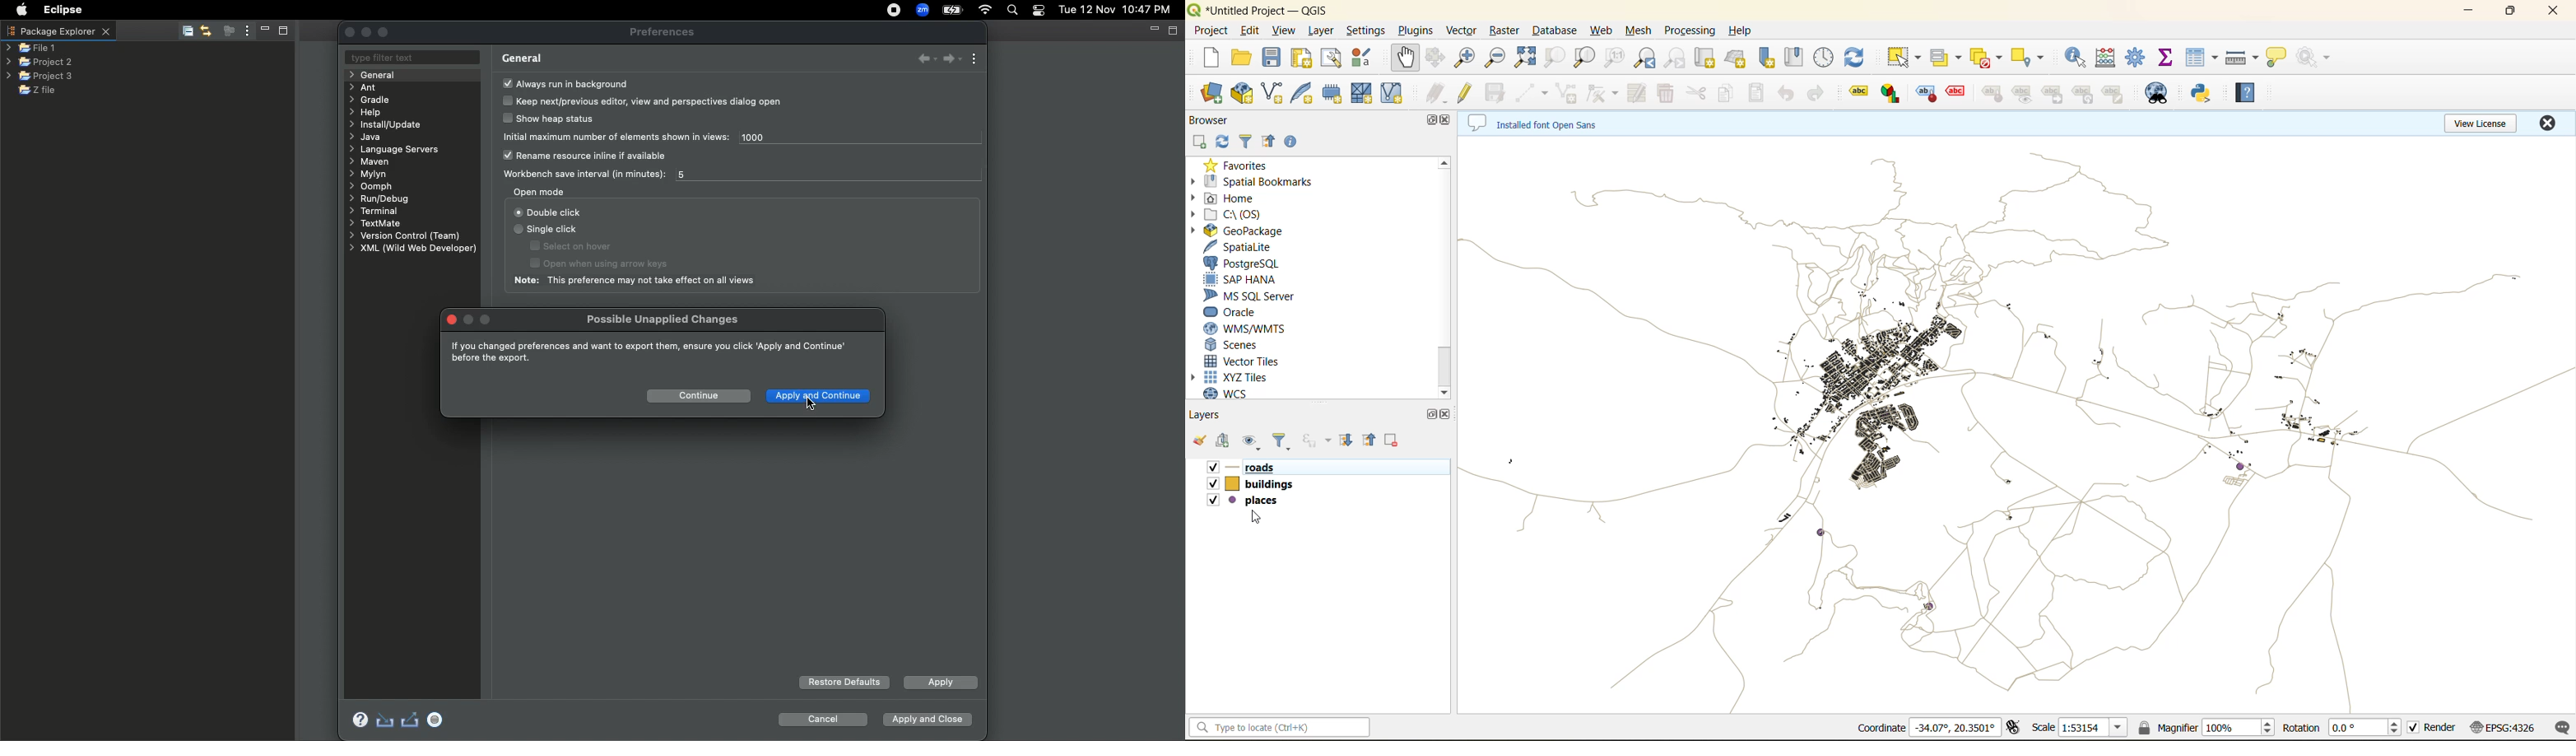  What do you see at coordinates (1298, 58) in the screenshot?
I see `print layout` at bounding box center [1298, 58].